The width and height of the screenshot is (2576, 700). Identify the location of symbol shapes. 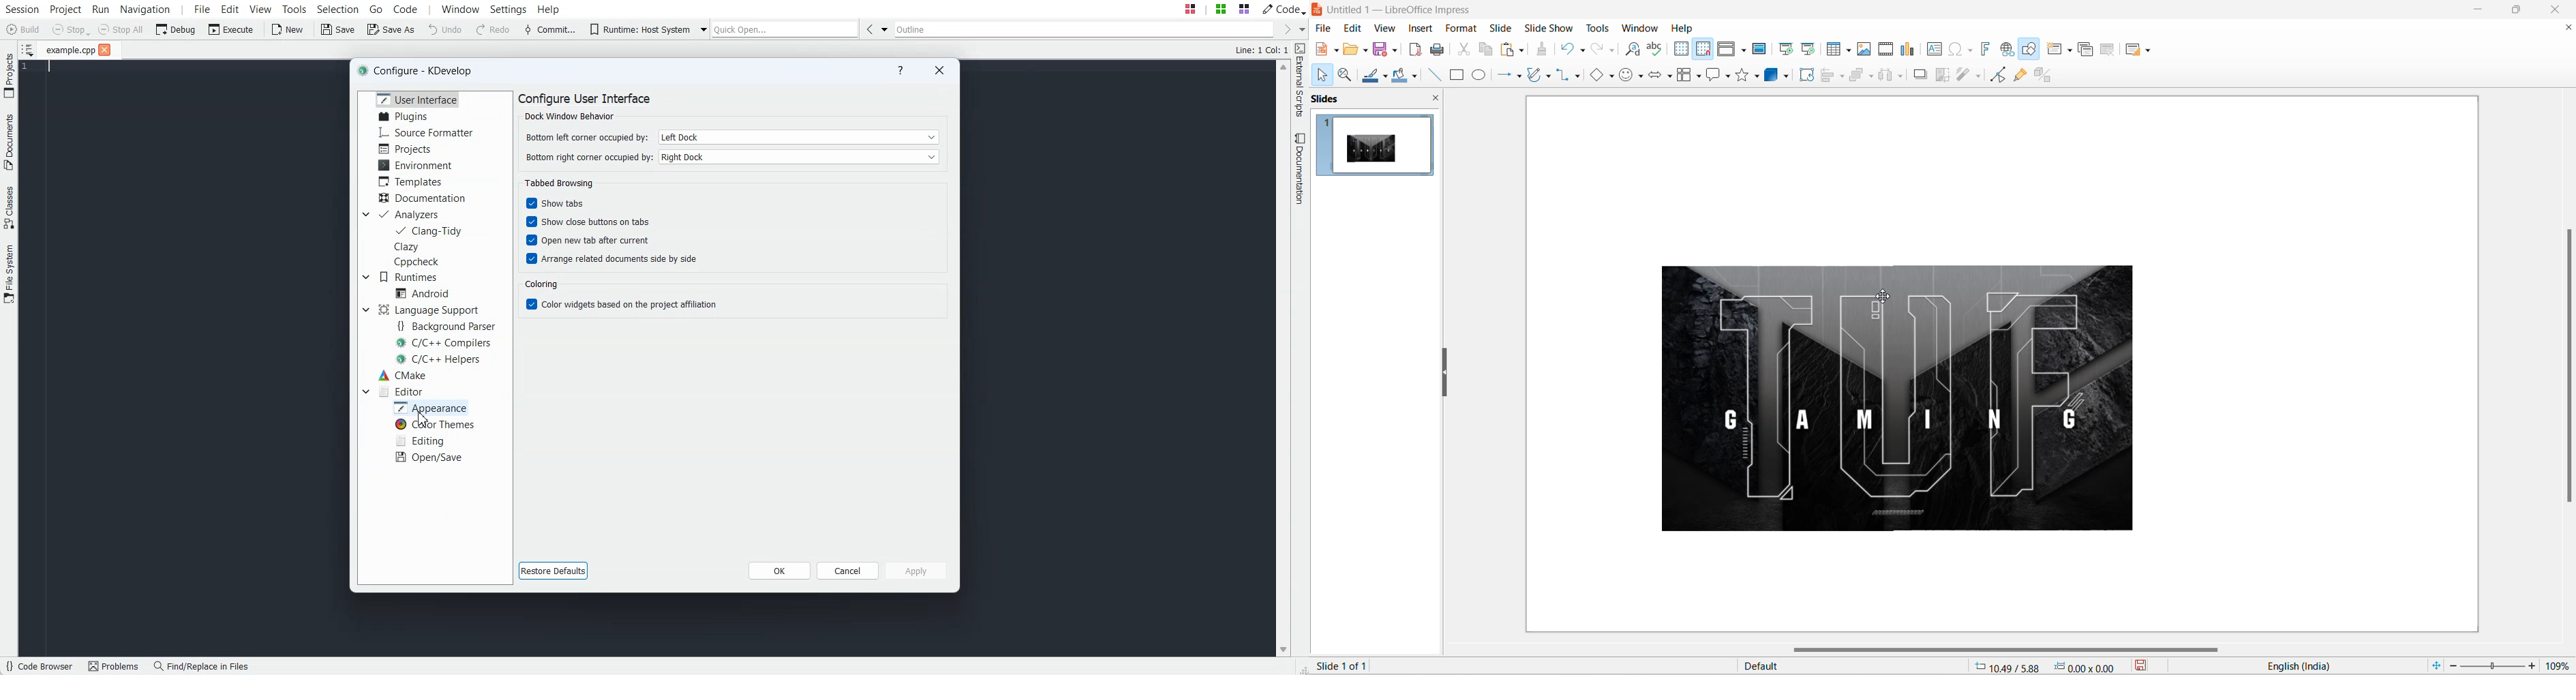
(1642, 78).